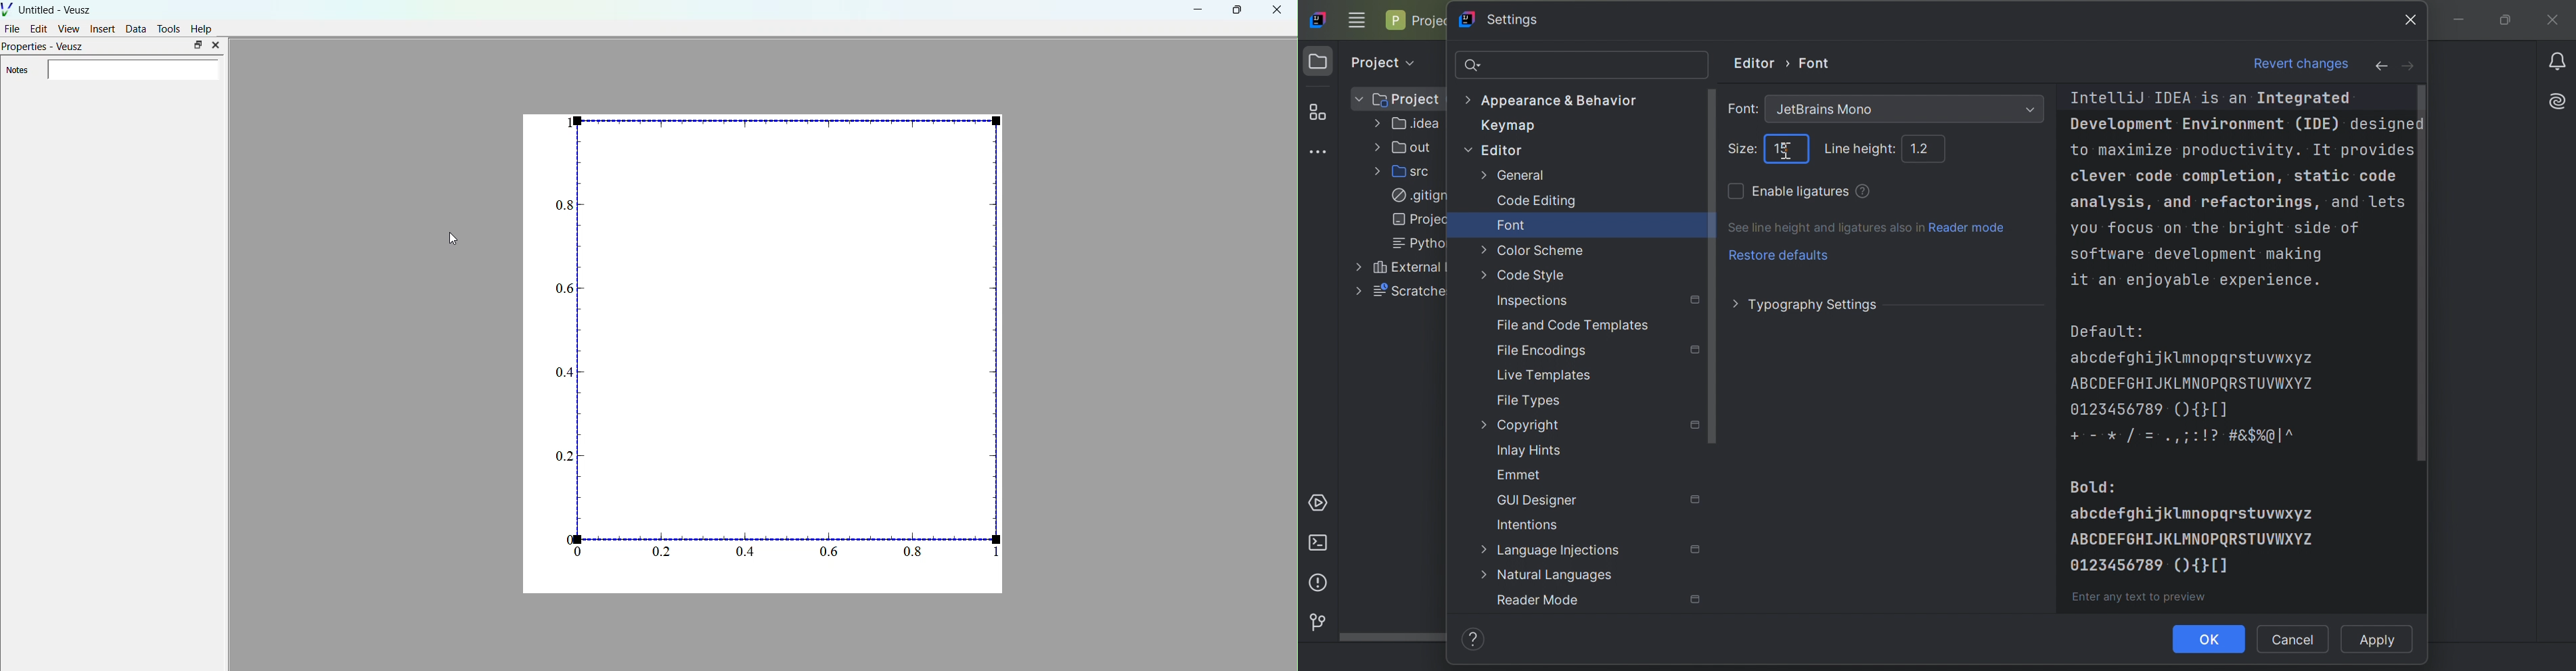  Describe the element at coordinates (1381, 60) in the screenshot. I see `Project` at that location.